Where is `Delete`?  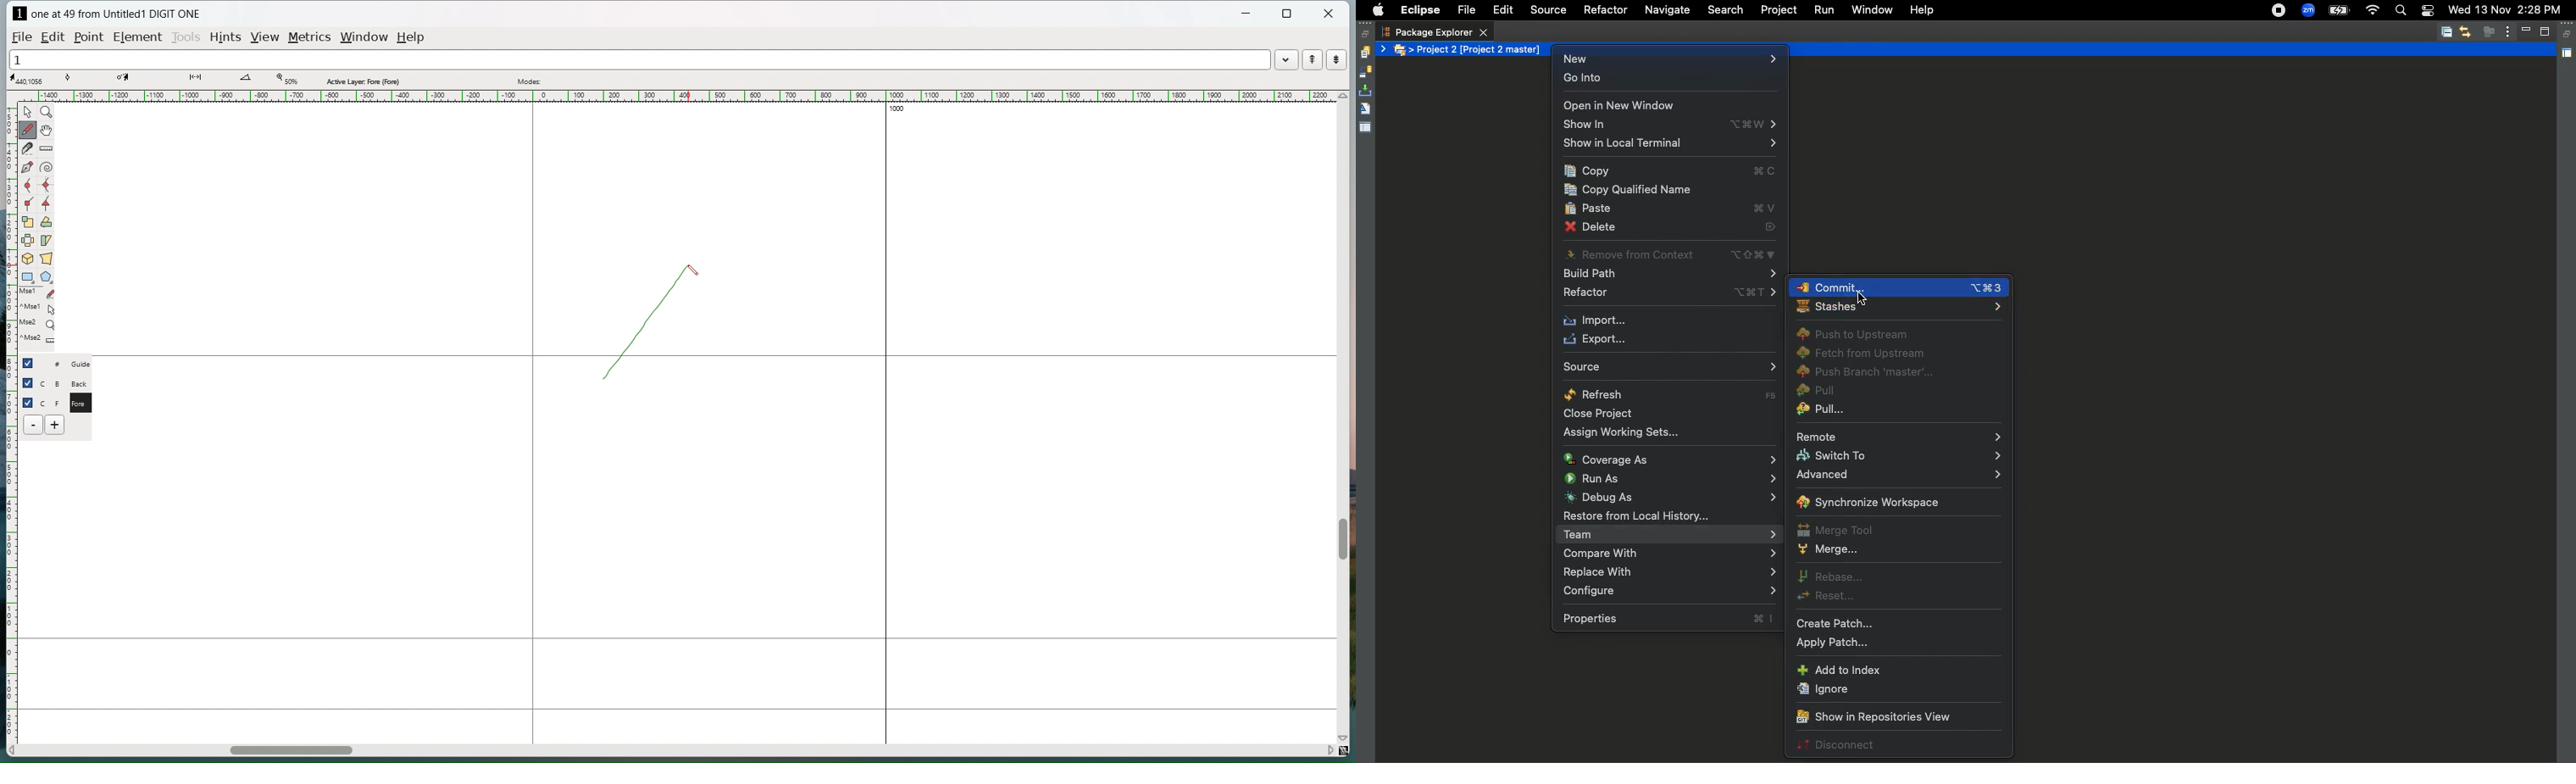 Delete is located at coordinates (1675, 226).